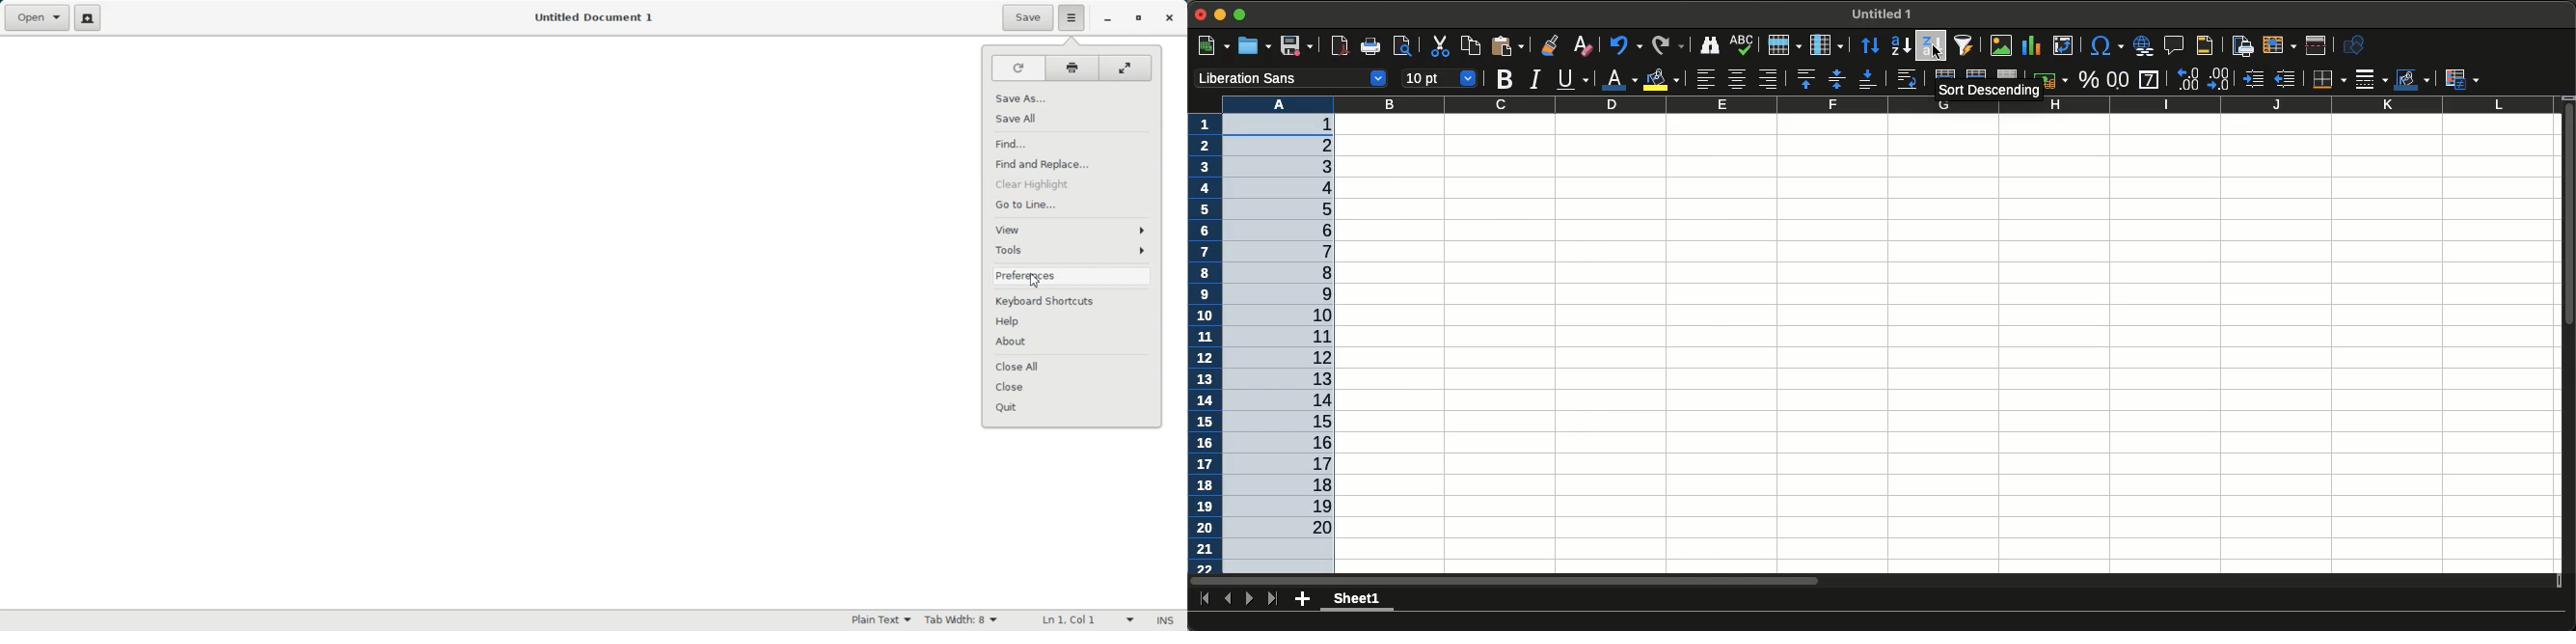 The height and width of the screenshot is (644, 2576). I want to click on 15, so click(1316, 421).